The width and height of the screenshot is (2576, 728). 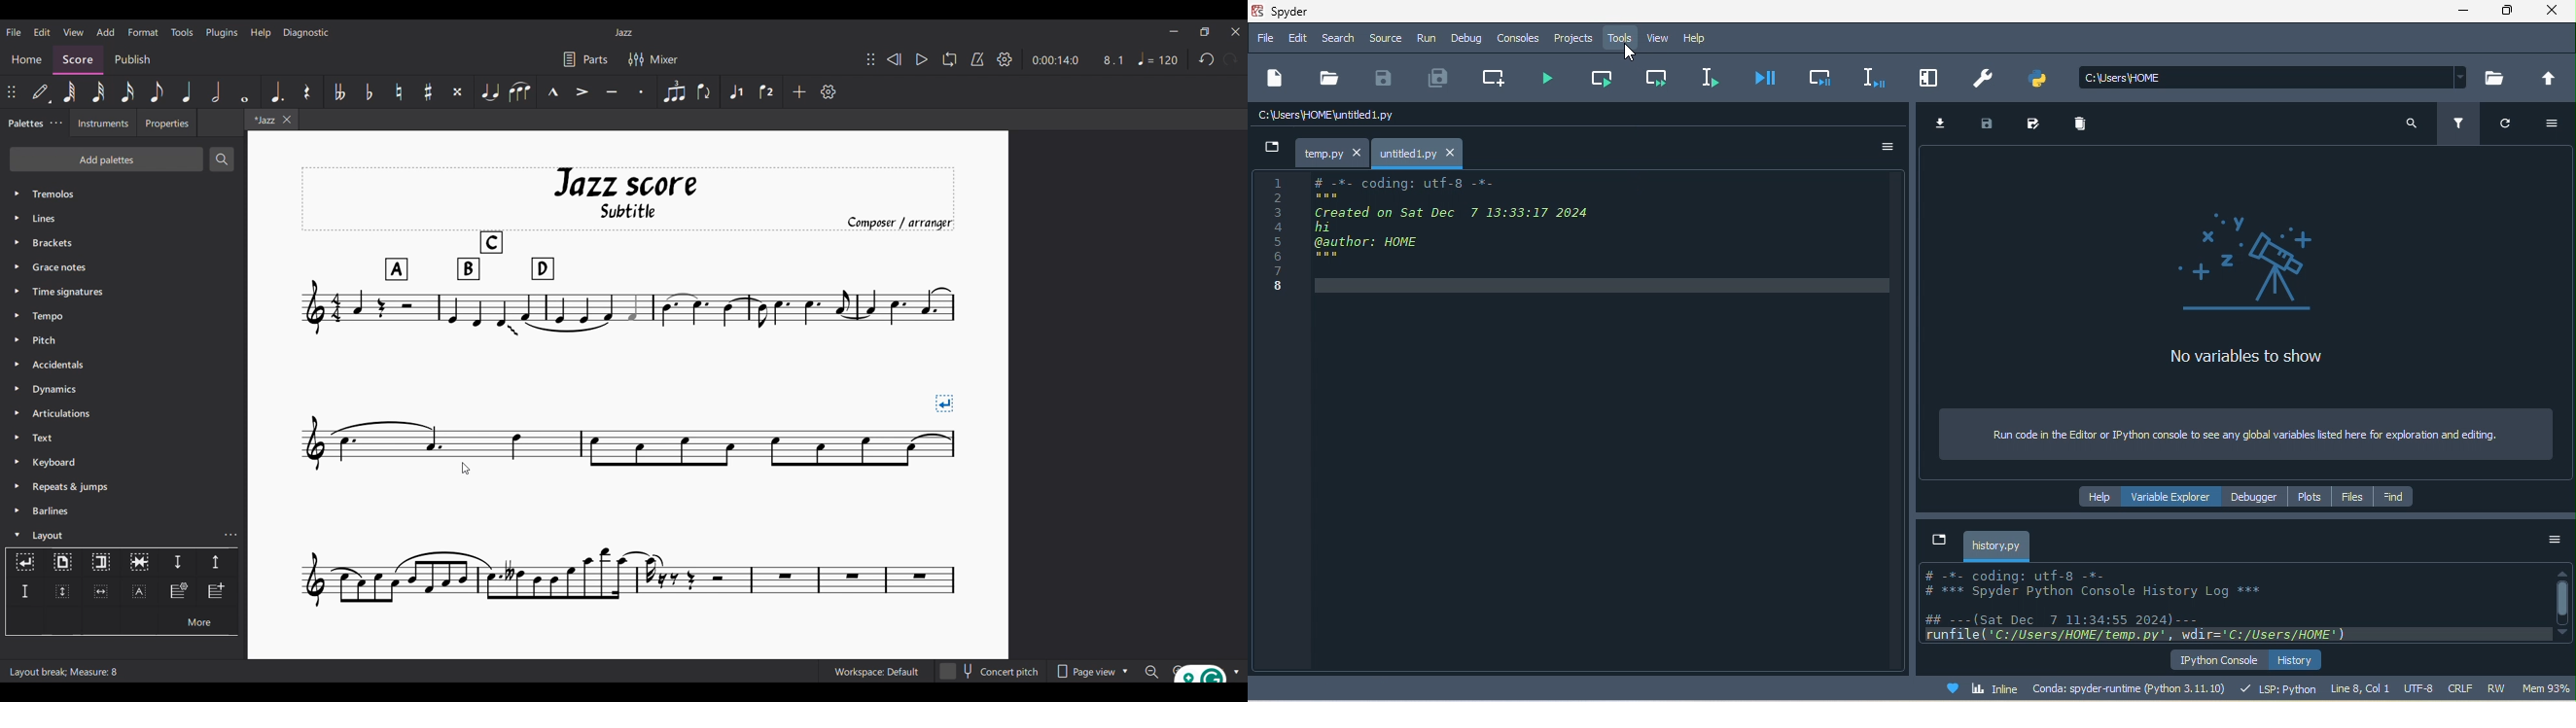 I want to click on run current cell, so click(x=1602, y=79).